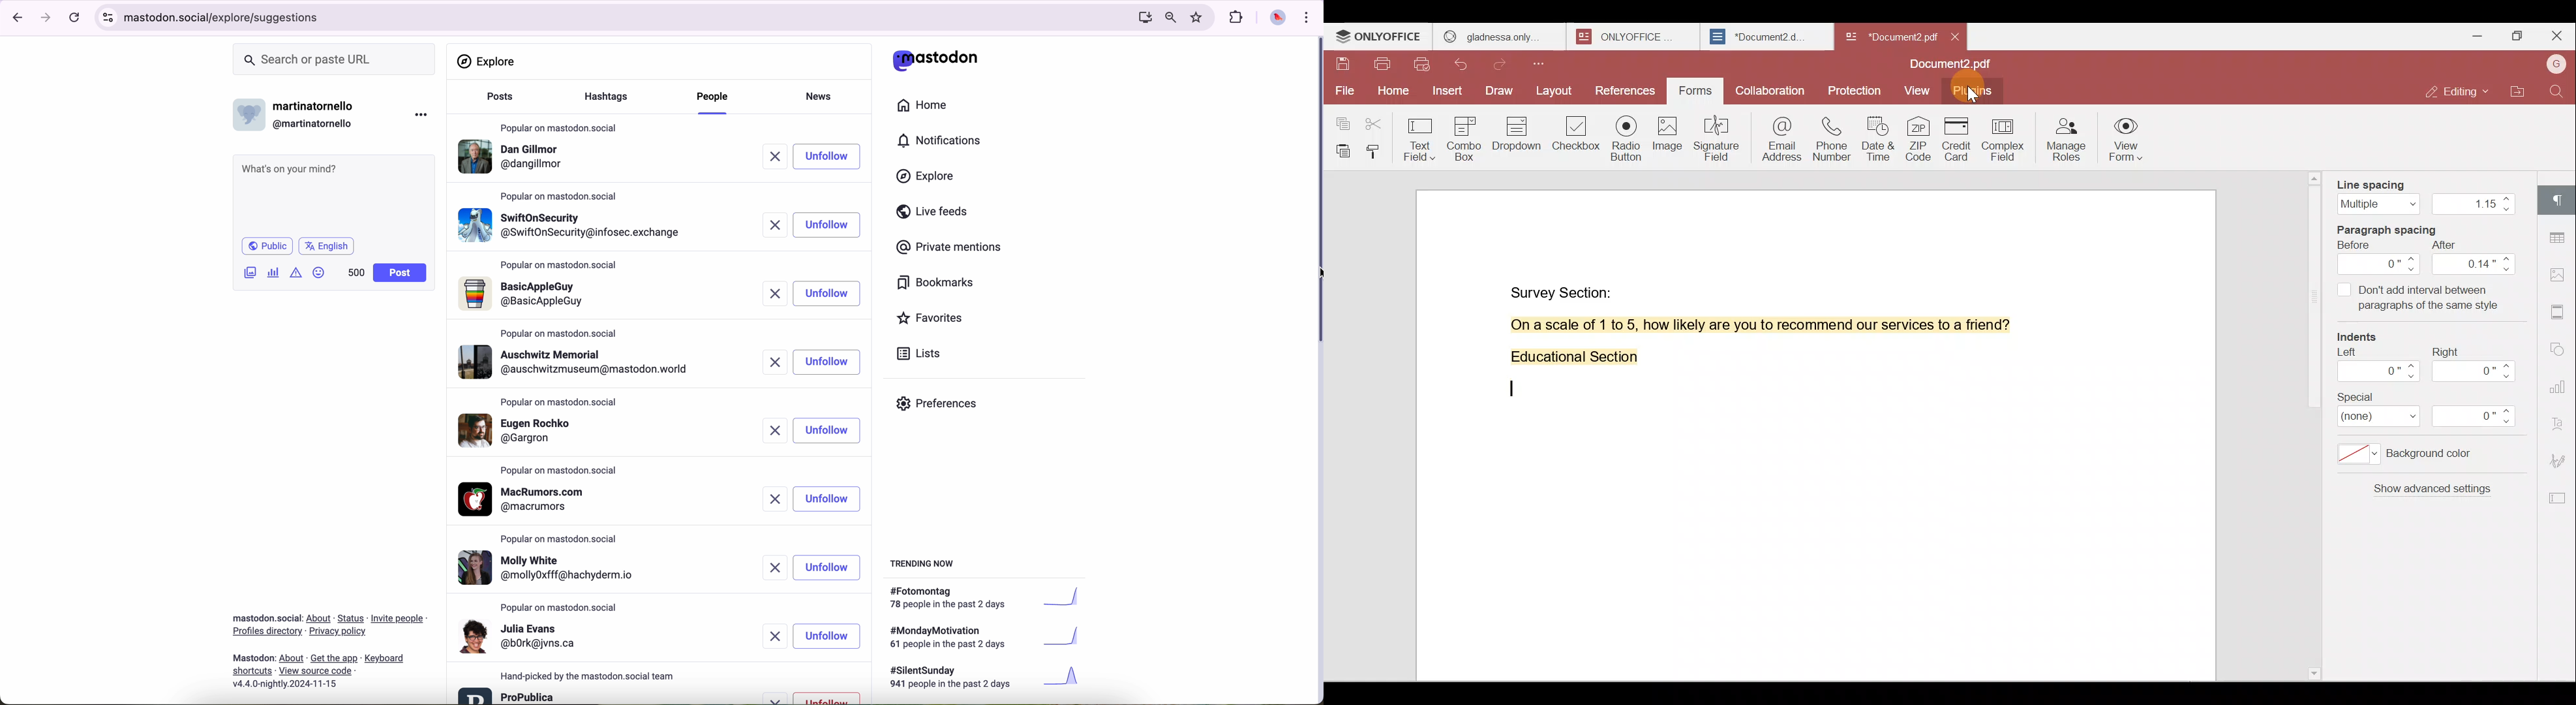  Describe the element at coordinates (2380, 258) in the screenshot. I see `Before` at that location.